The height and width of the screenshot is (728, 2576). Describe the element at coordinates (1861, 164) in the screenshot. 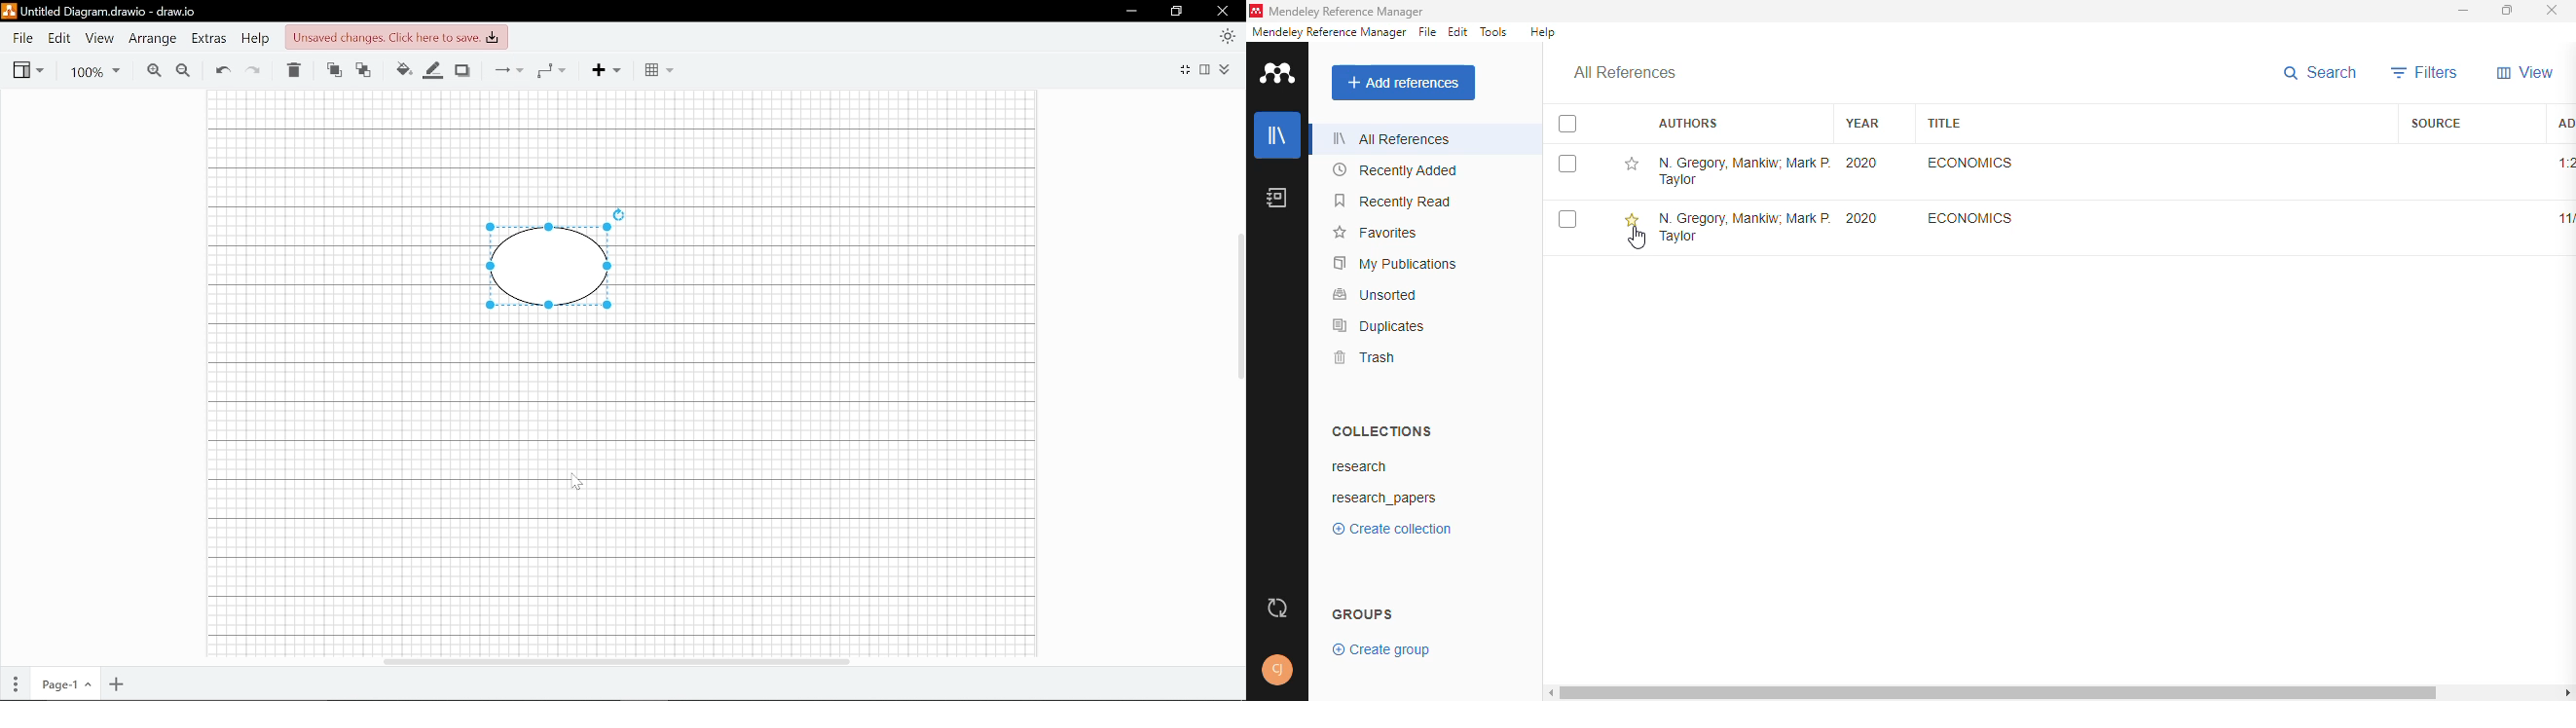

I see `2020` at that location.